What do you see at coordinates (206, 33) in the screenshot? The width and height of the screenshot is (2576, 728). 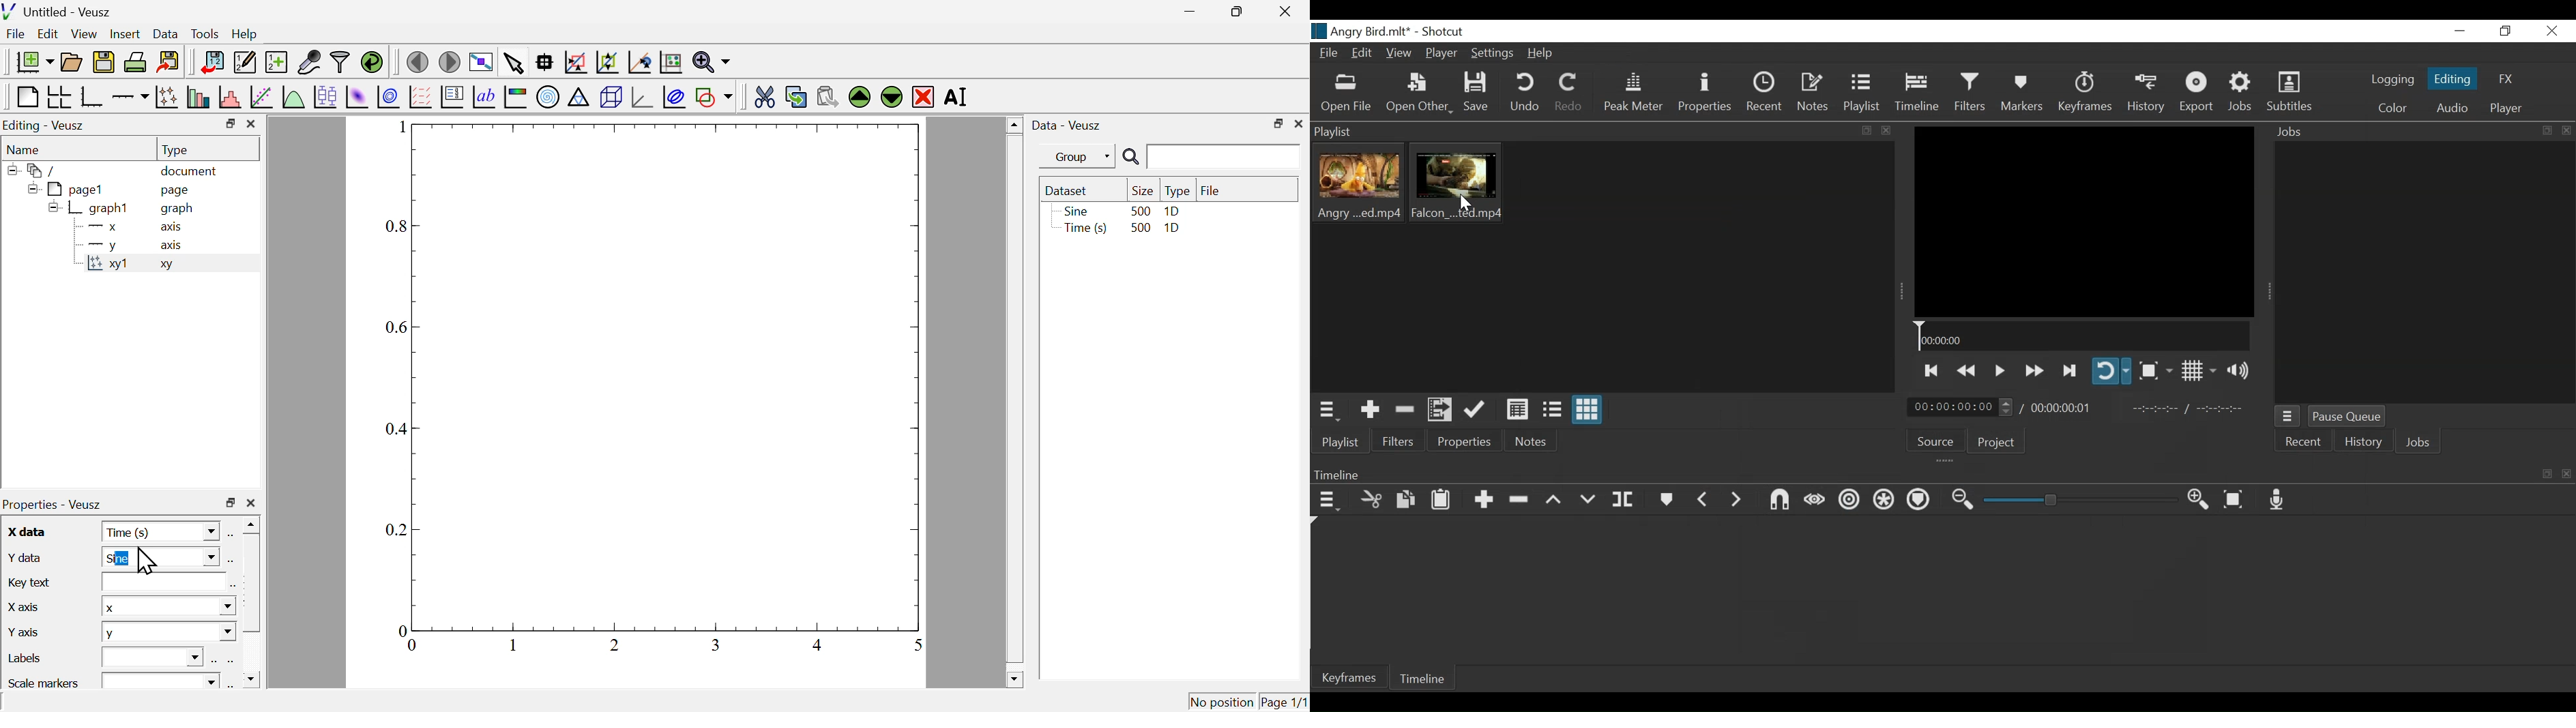 I see `tools` at bounding box center [206, 33].